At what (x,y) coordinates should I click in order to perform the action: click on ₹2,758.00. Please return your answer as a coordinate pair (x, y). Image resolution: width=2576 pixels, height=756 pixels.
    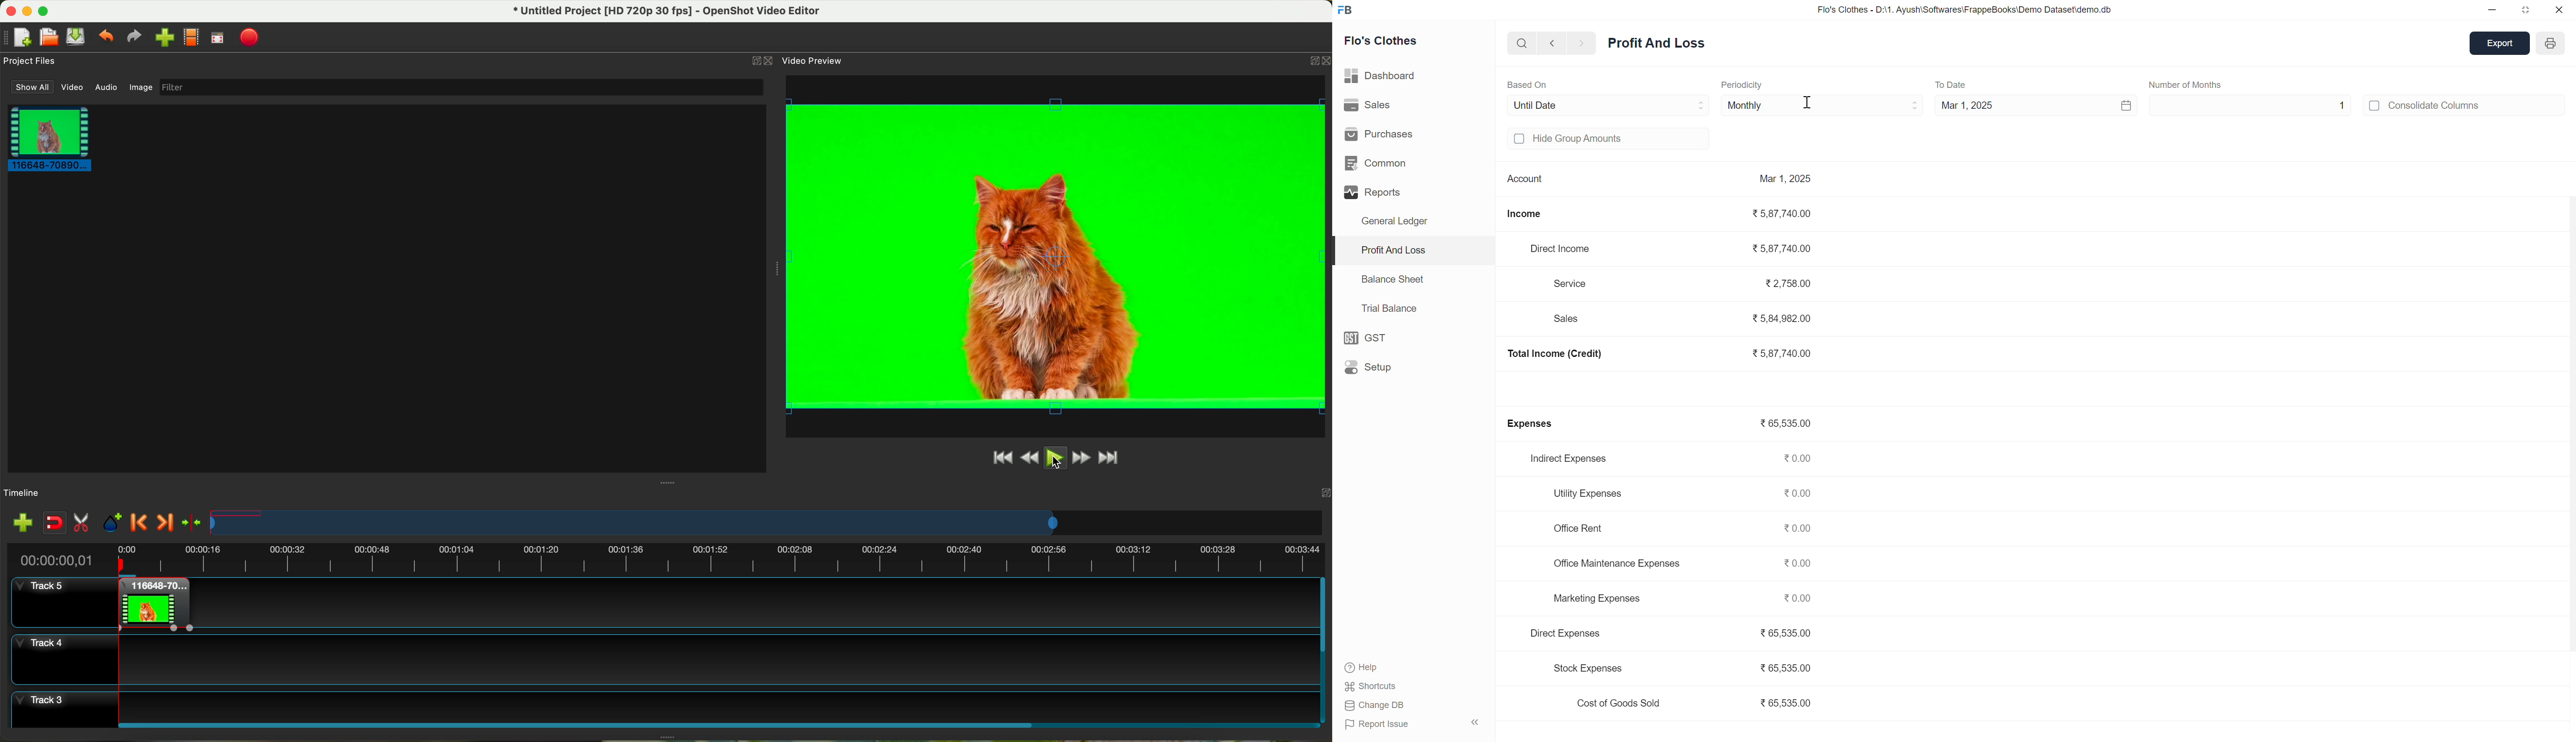
    Looking at the image, I should click on (1782, 285).